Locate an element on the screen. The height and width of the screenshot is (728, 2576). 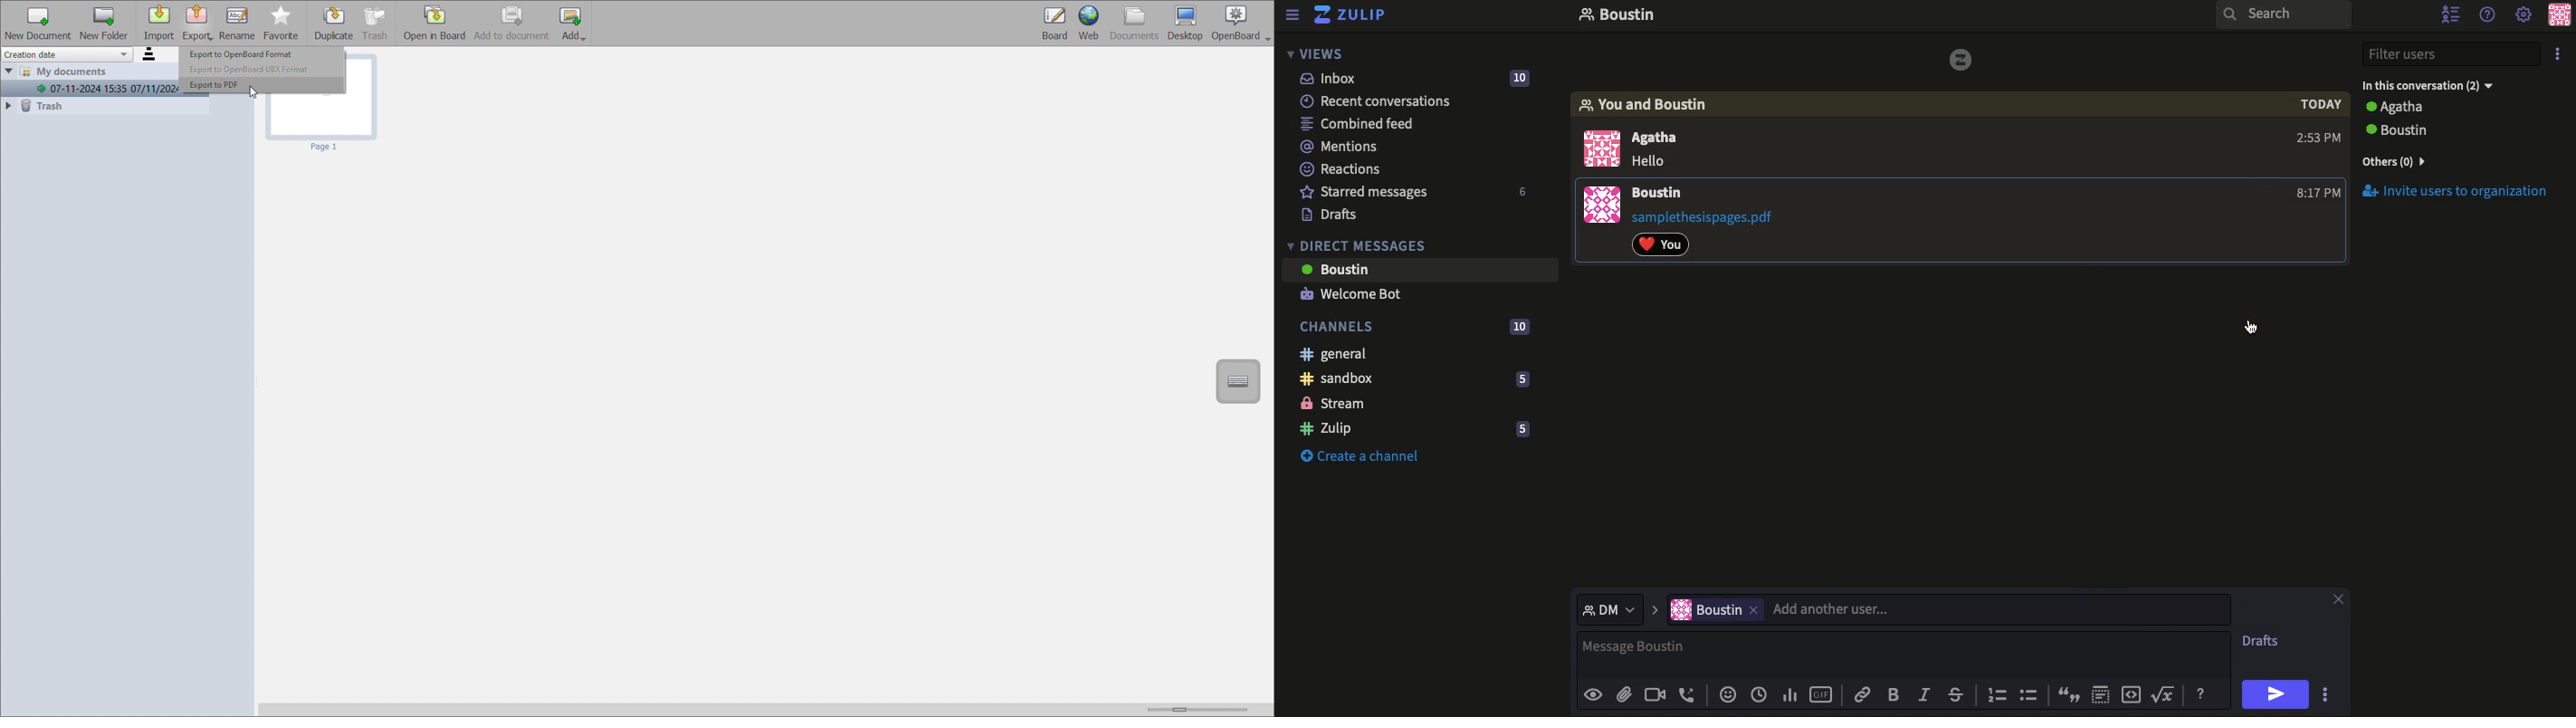
Spoiler is located at coordinates (2099, 693).